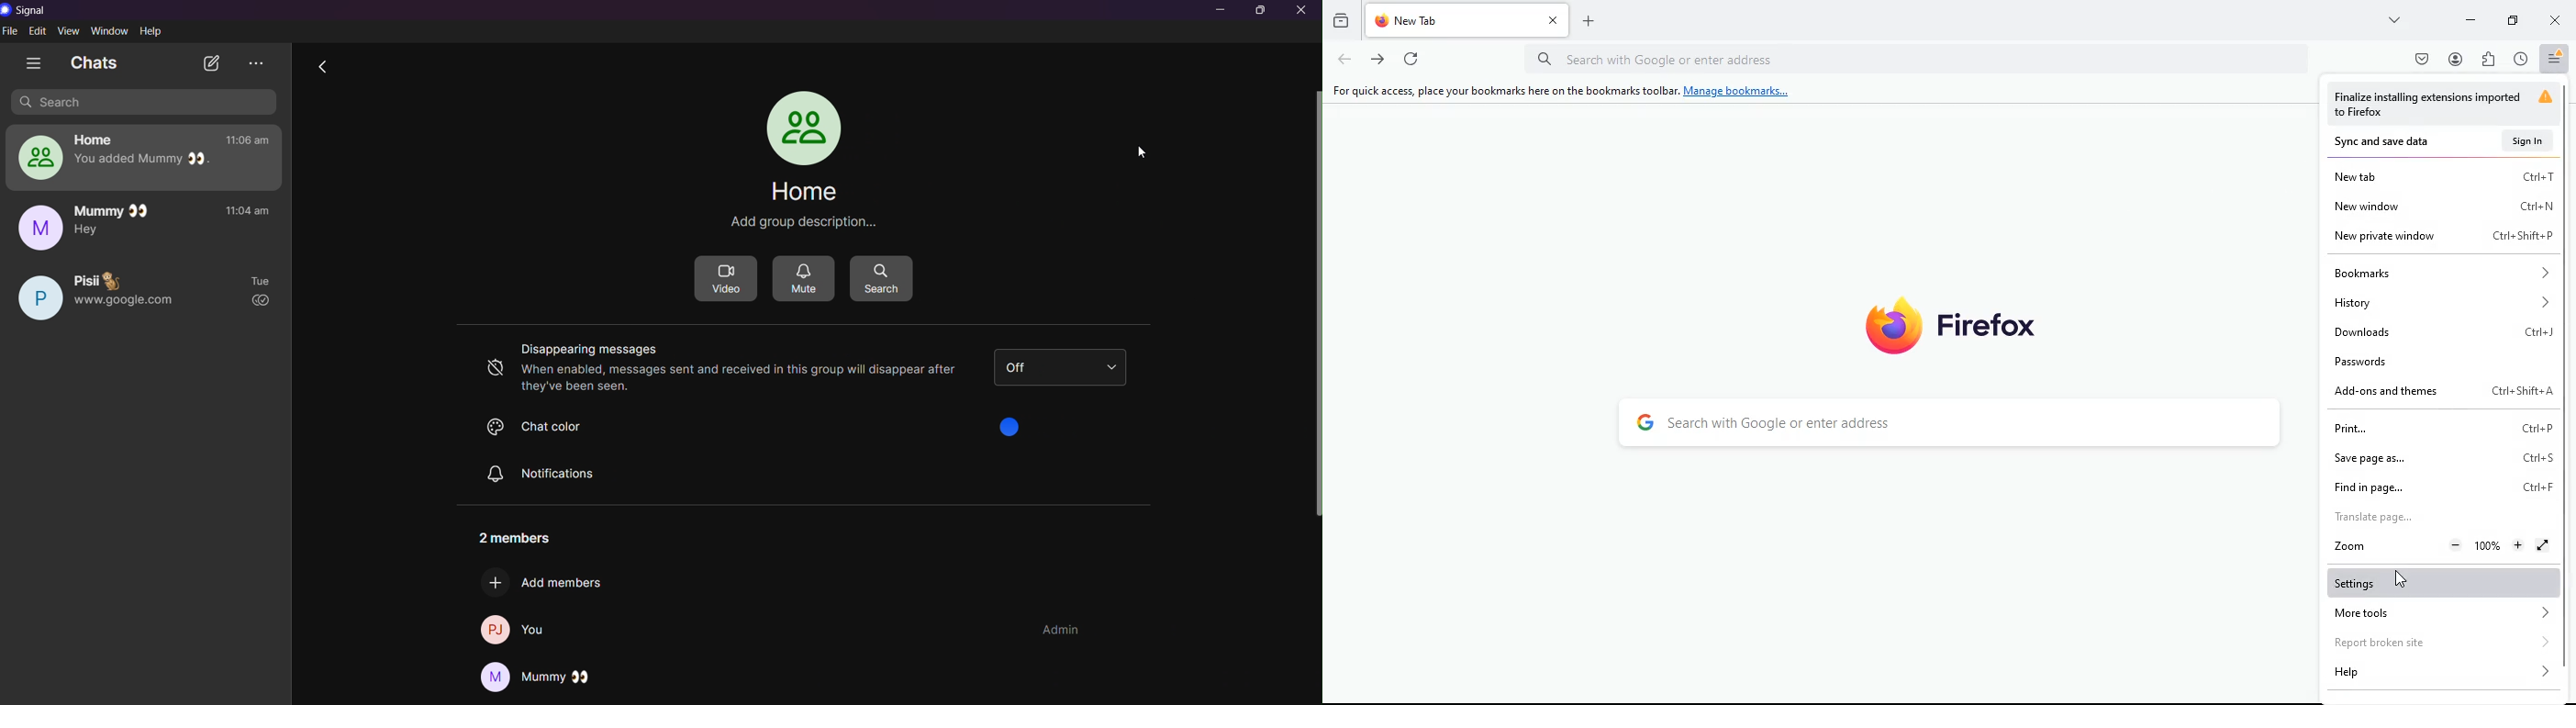 This screenshot has width=2576, height=728. What do you see at coordinates (2352, 545) in the screenshot?
I see `zoom` at bounding box center [2352, 545].